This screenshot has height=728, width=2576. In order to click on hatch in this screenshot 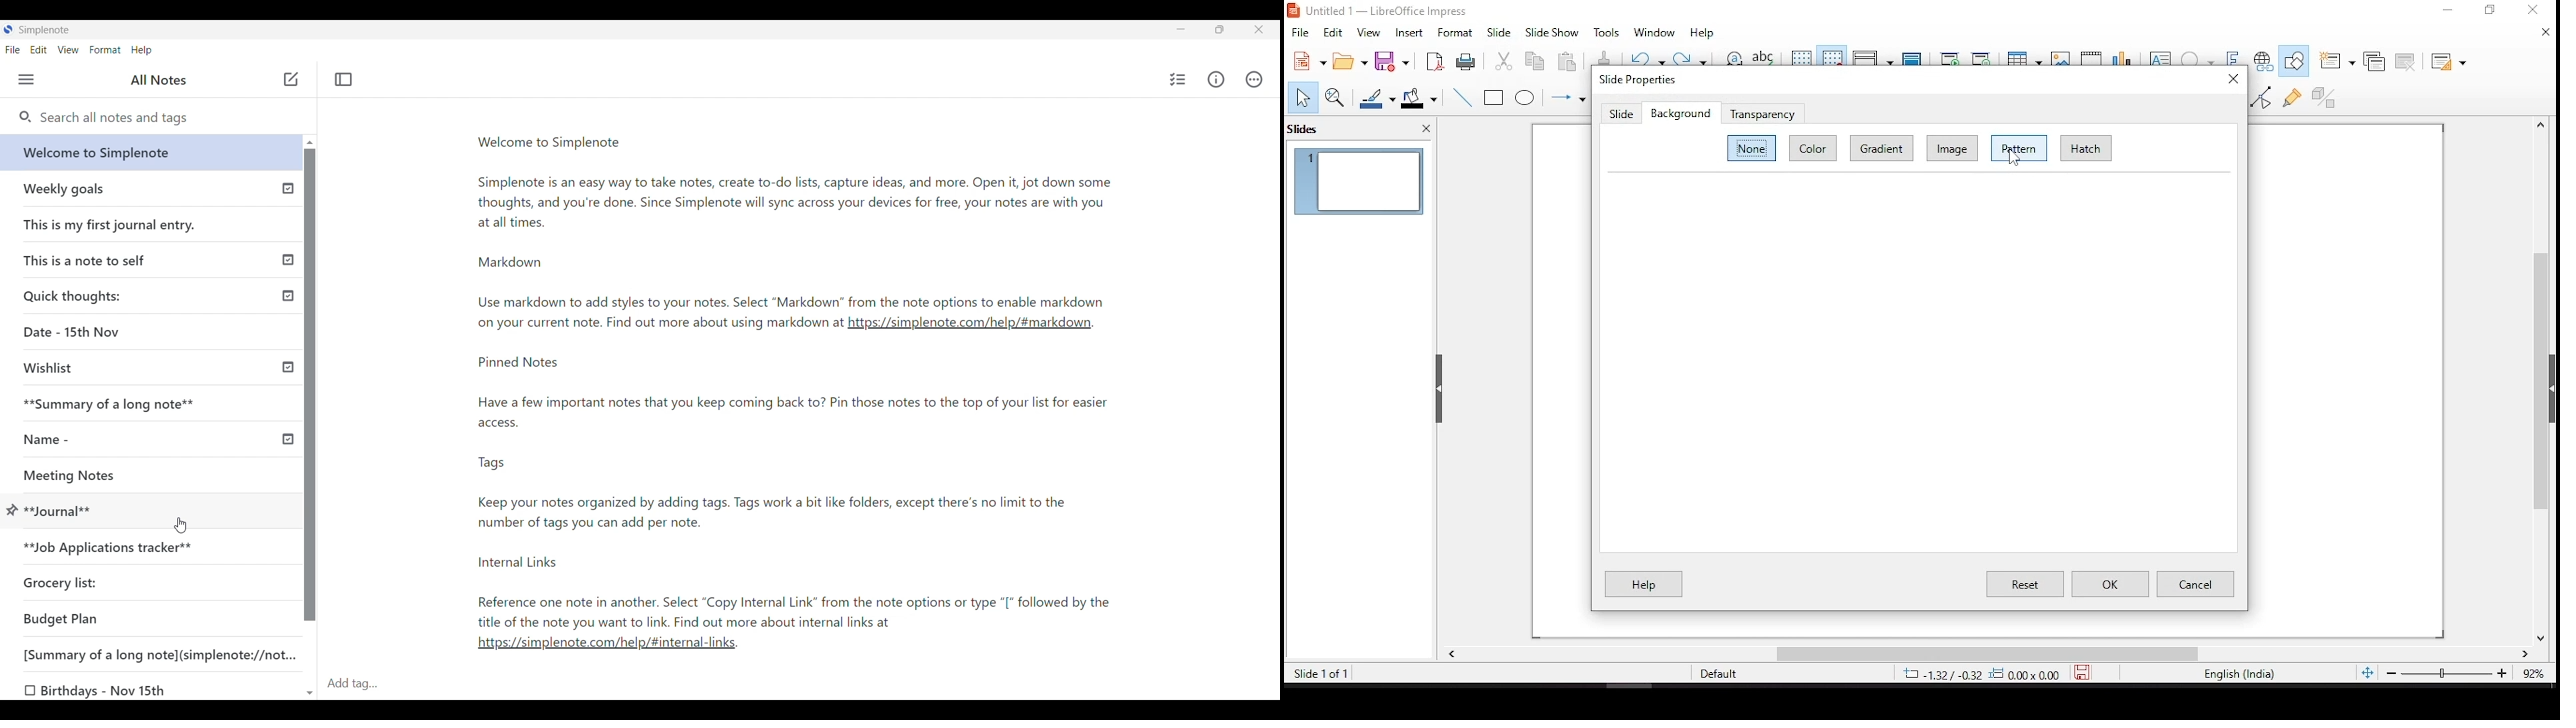, I will do `click(2085, 147)`.